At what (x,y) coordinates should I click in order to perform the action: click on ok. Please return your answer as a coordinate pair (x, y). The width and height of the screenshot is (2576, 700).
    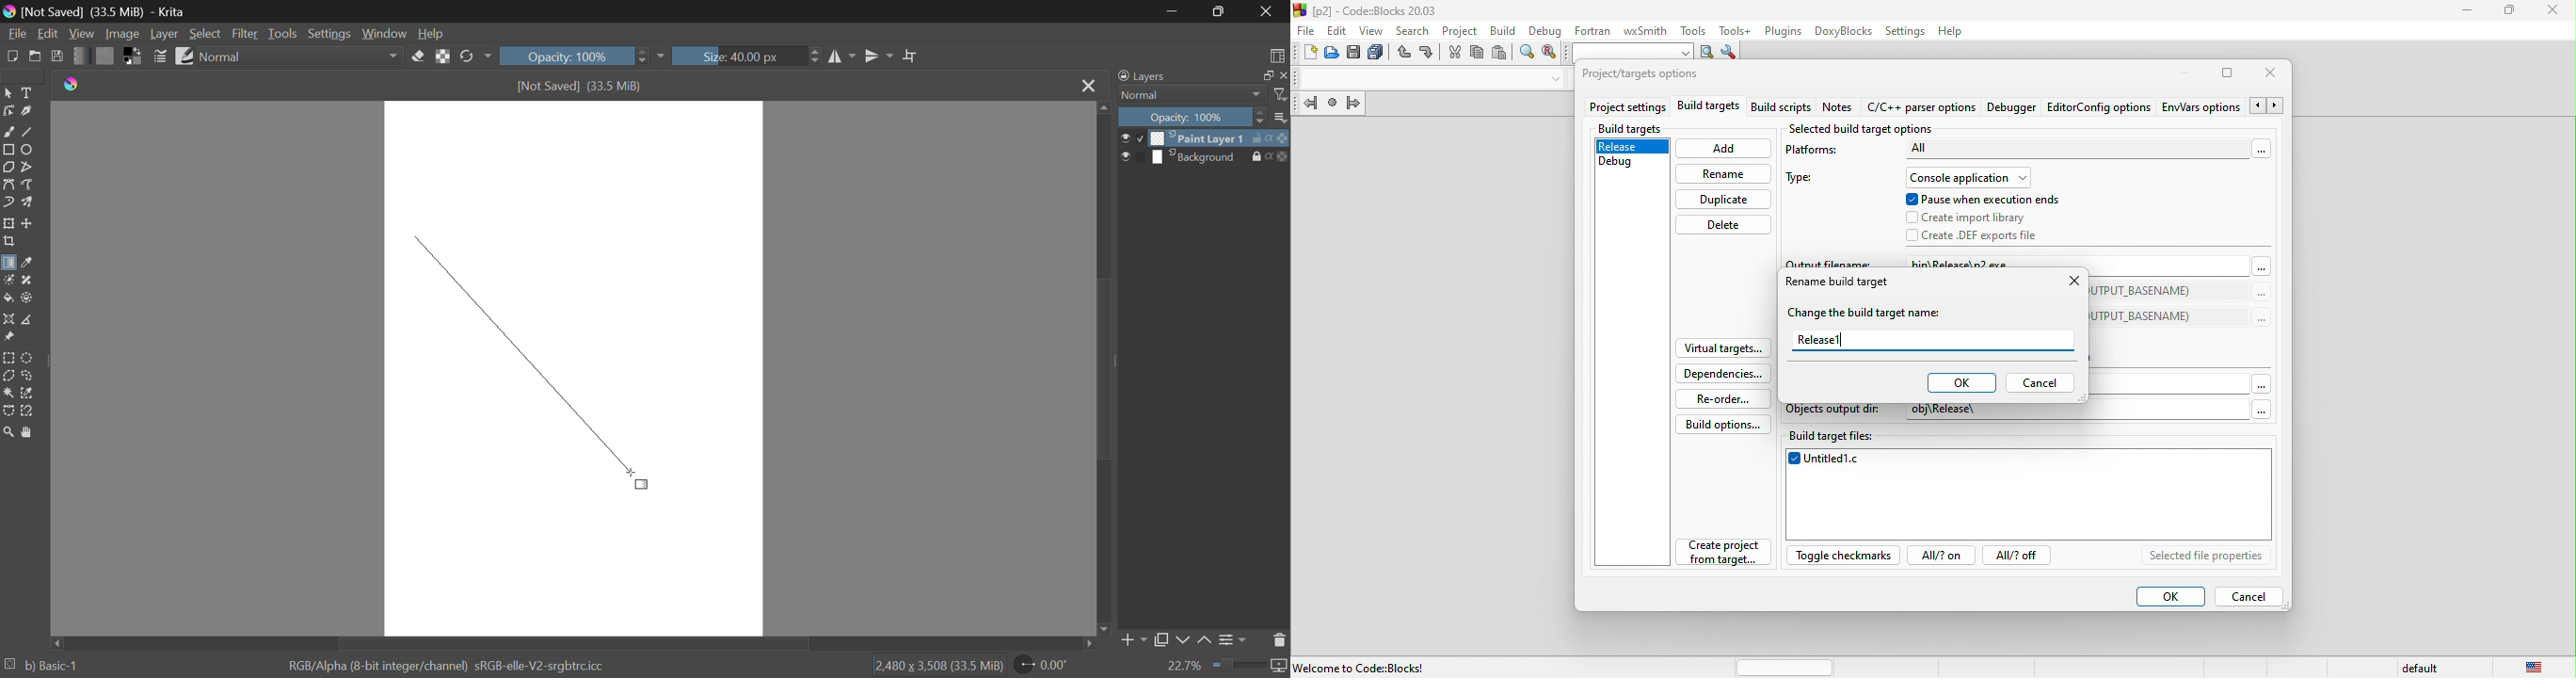
    Looking at the image, I should click on (2169, 596).